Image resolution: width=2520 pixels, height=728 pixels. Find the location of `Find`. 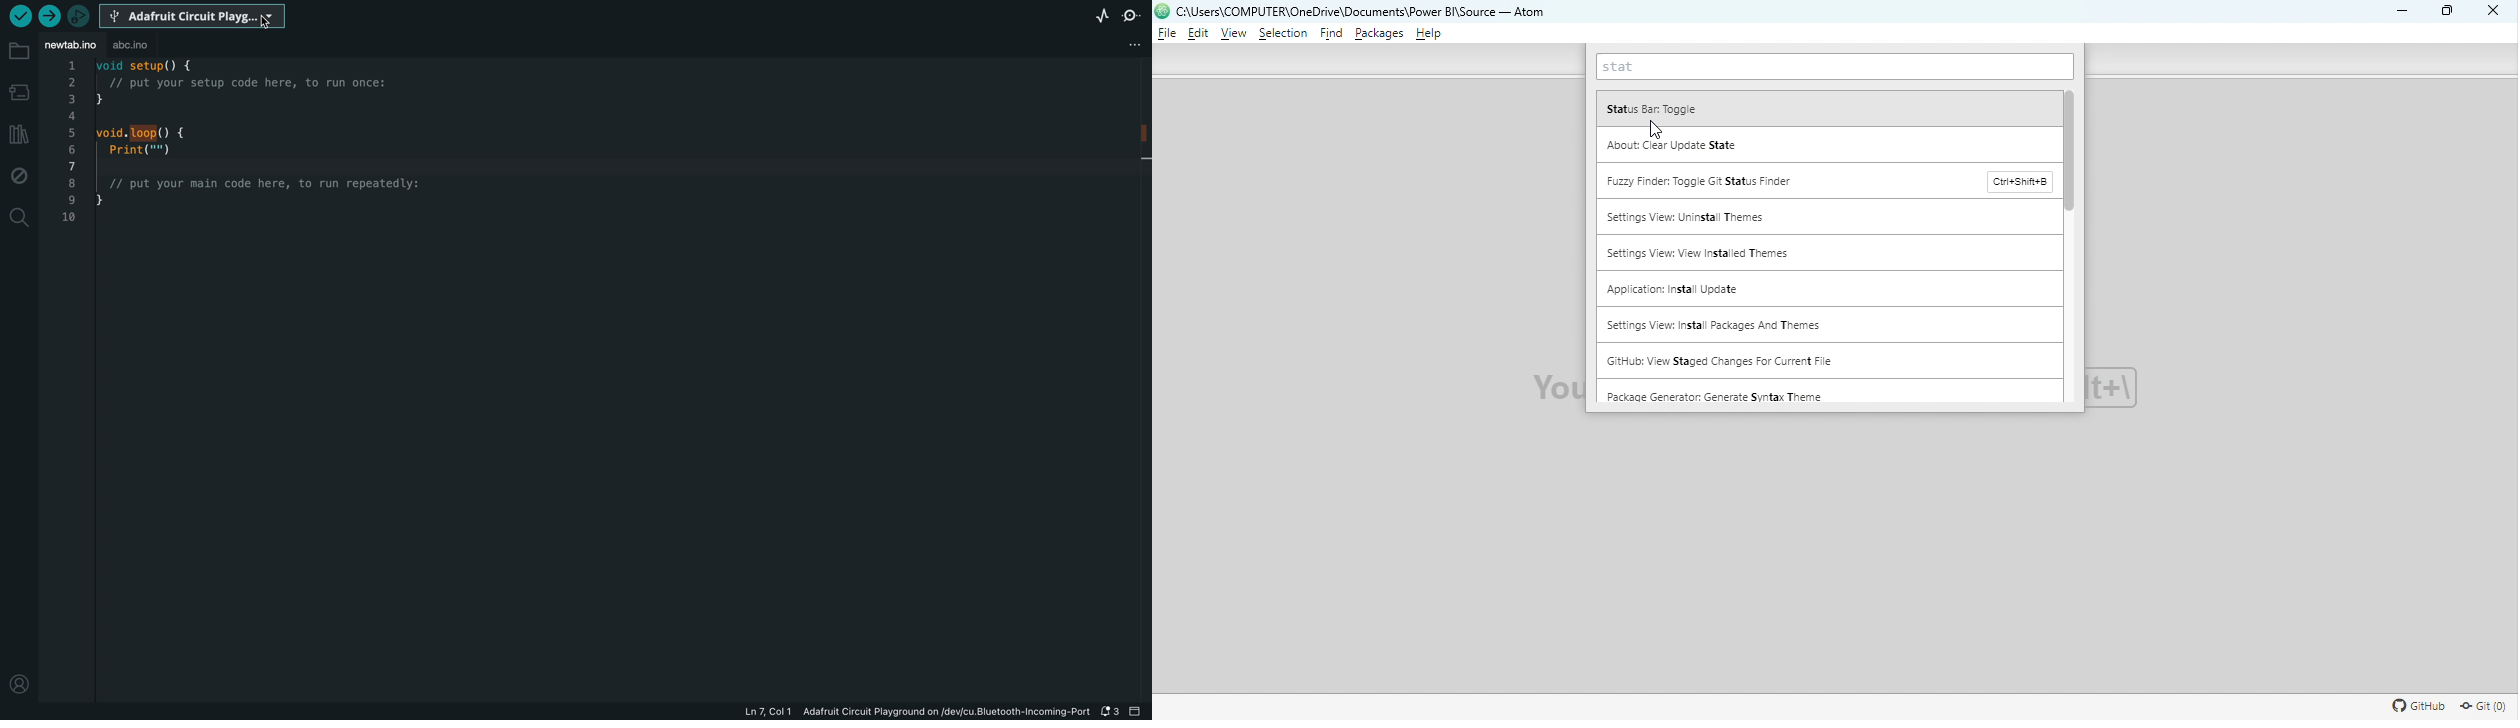

Find is located at coordinates (1332, 35).